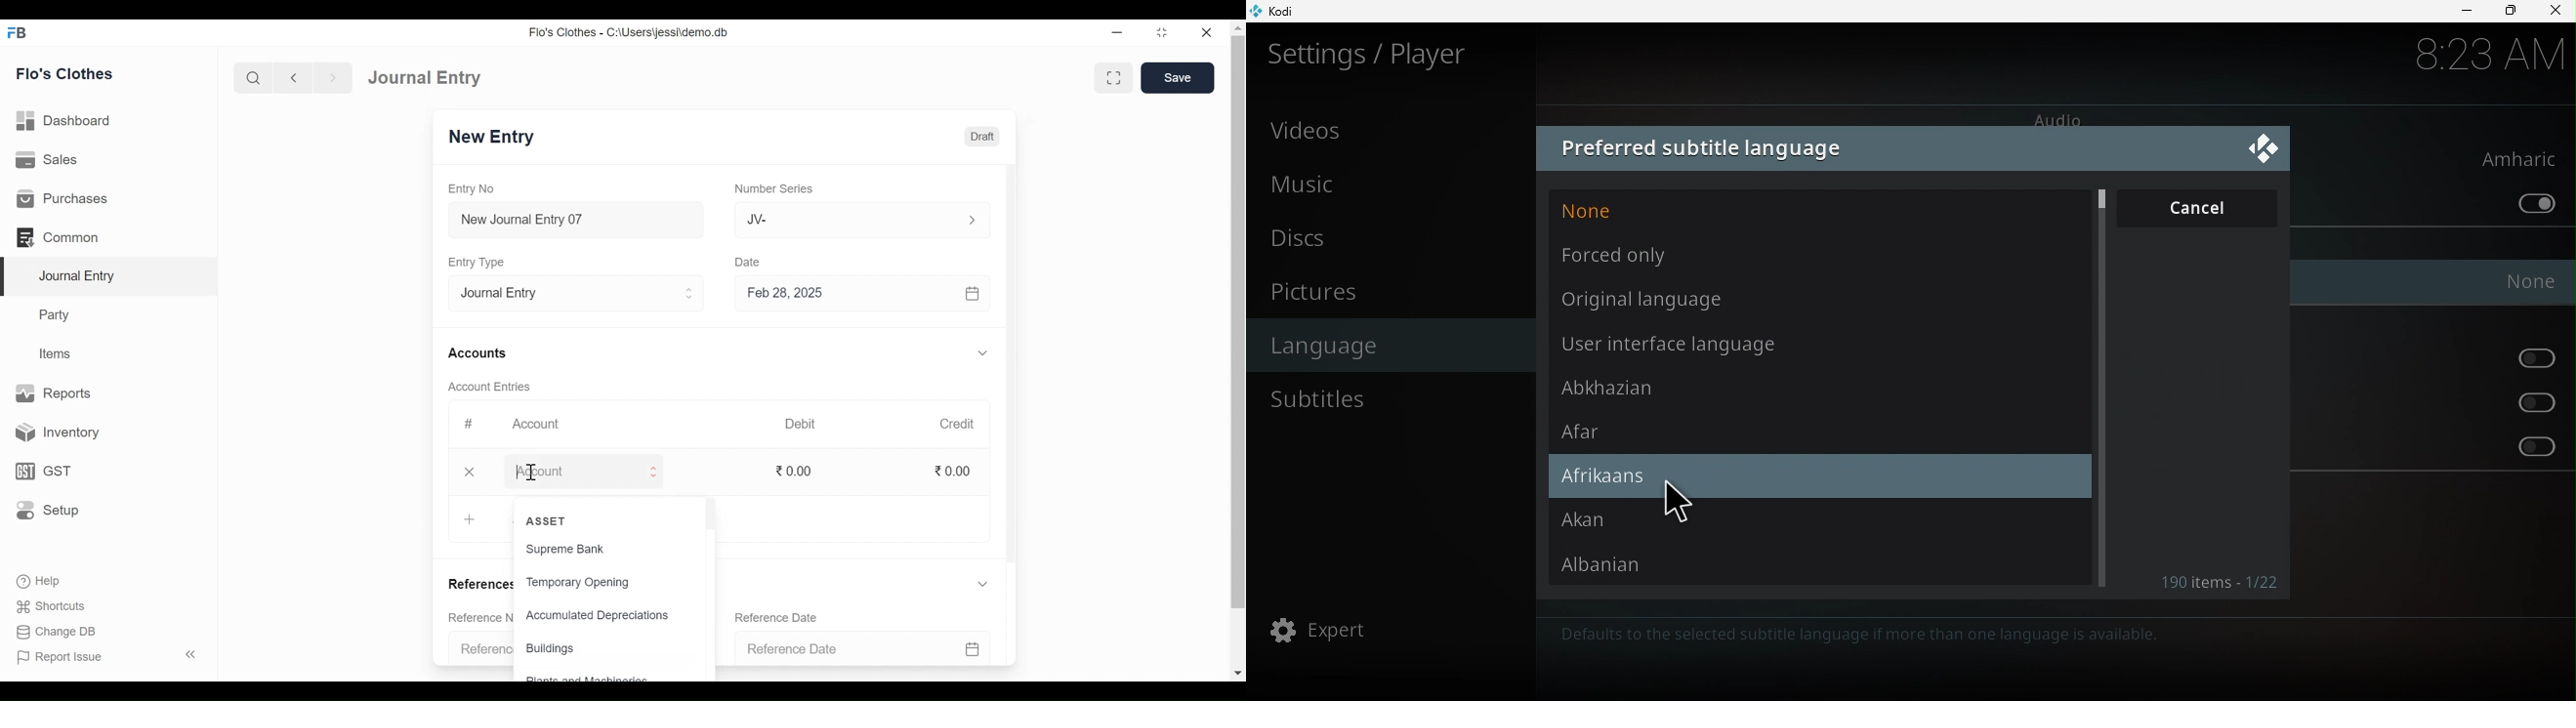  What do you see at coordinates (2211, 205) in the screenshot?
I see `Cancel` at bounding box center [2211, 205].